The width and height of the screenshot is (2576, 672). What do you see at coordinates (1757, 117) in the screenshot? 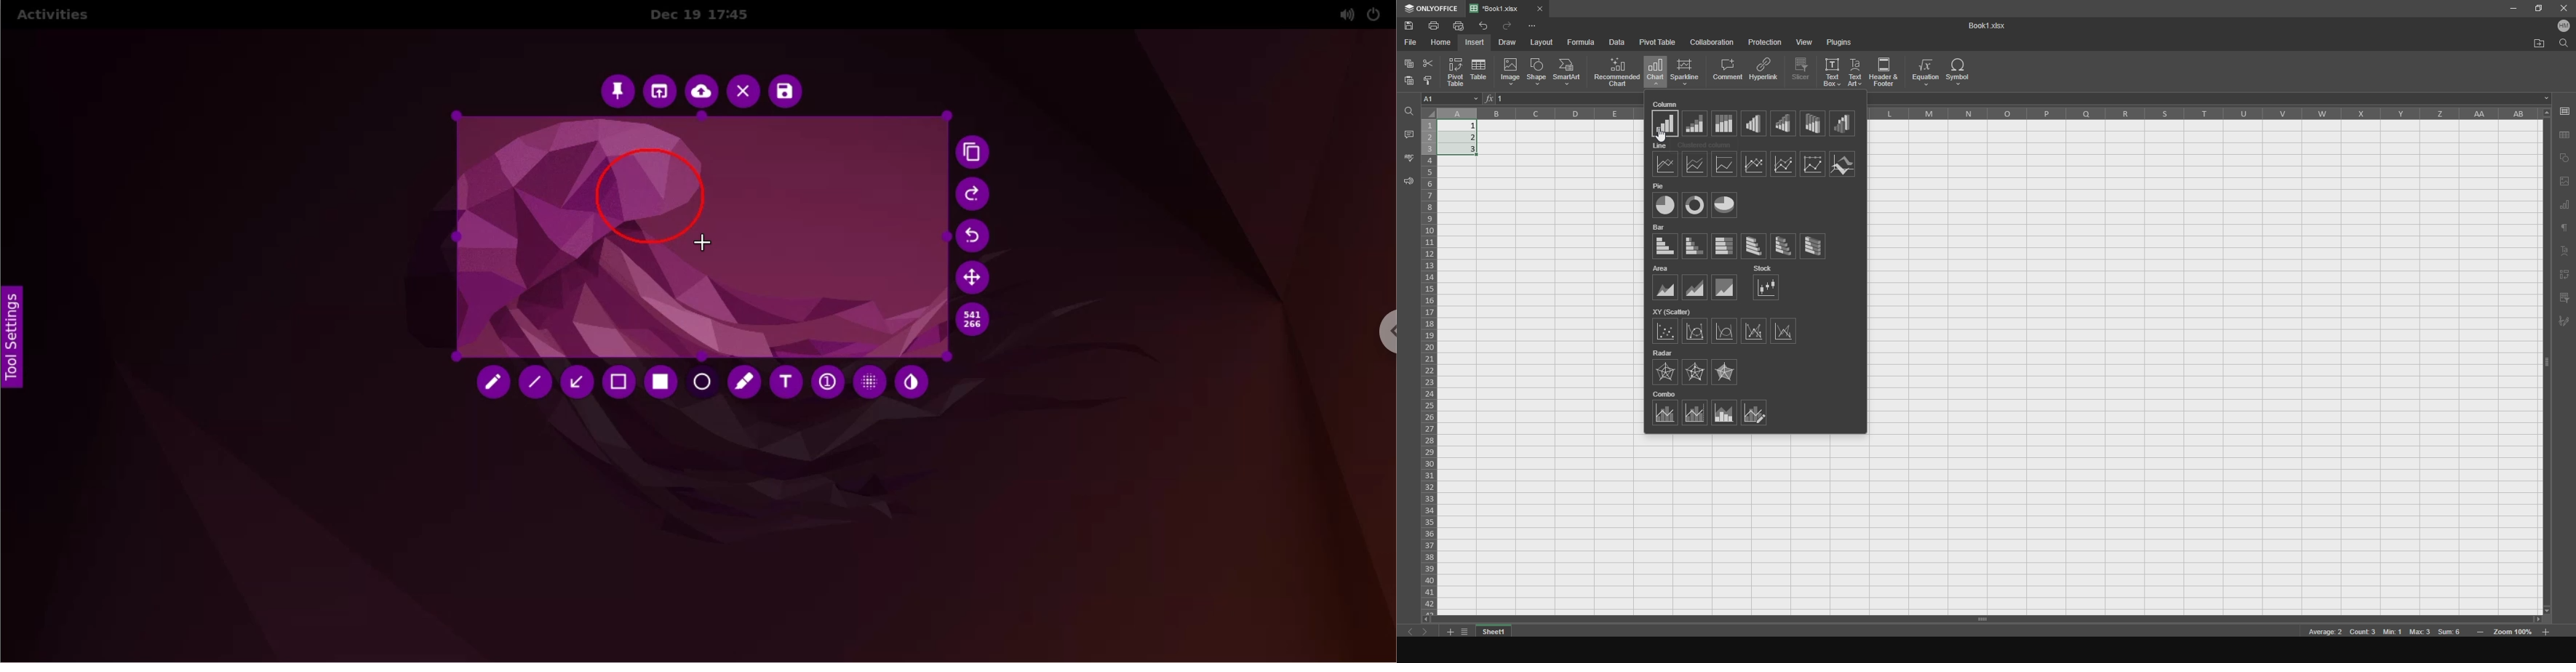
I see `columns` at bounding box center [1757, 117].